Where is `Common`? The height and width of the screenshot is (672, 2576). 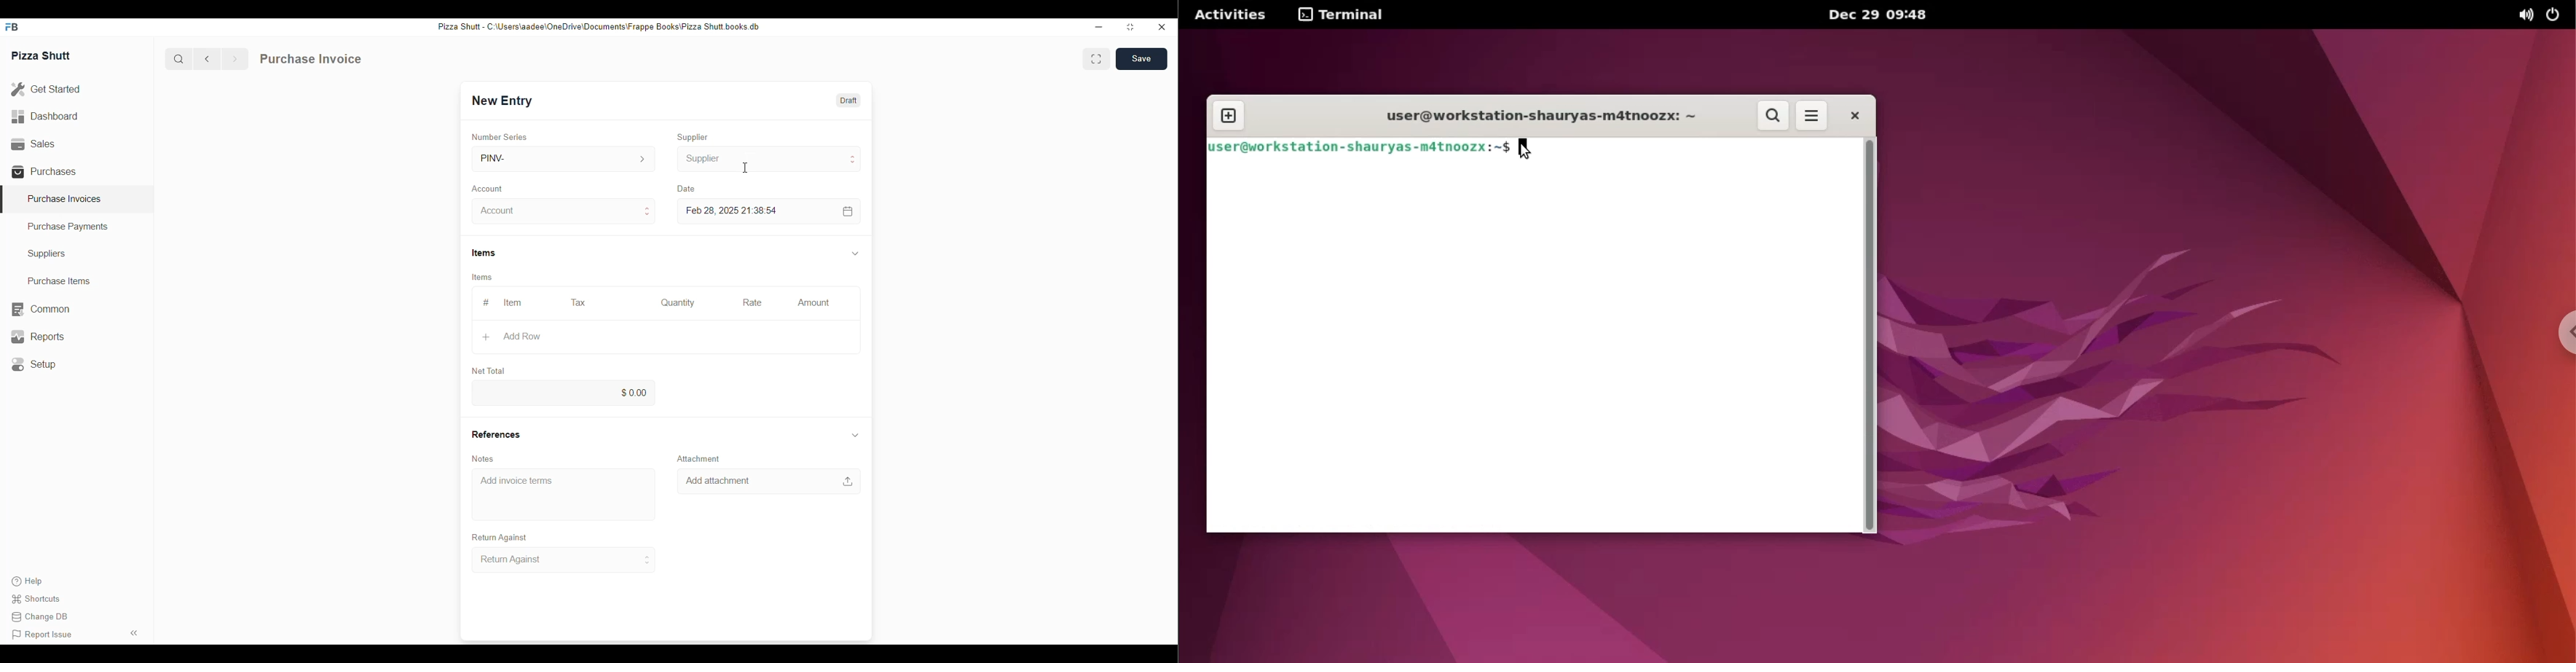 Common is located at coordinates (40, 309).